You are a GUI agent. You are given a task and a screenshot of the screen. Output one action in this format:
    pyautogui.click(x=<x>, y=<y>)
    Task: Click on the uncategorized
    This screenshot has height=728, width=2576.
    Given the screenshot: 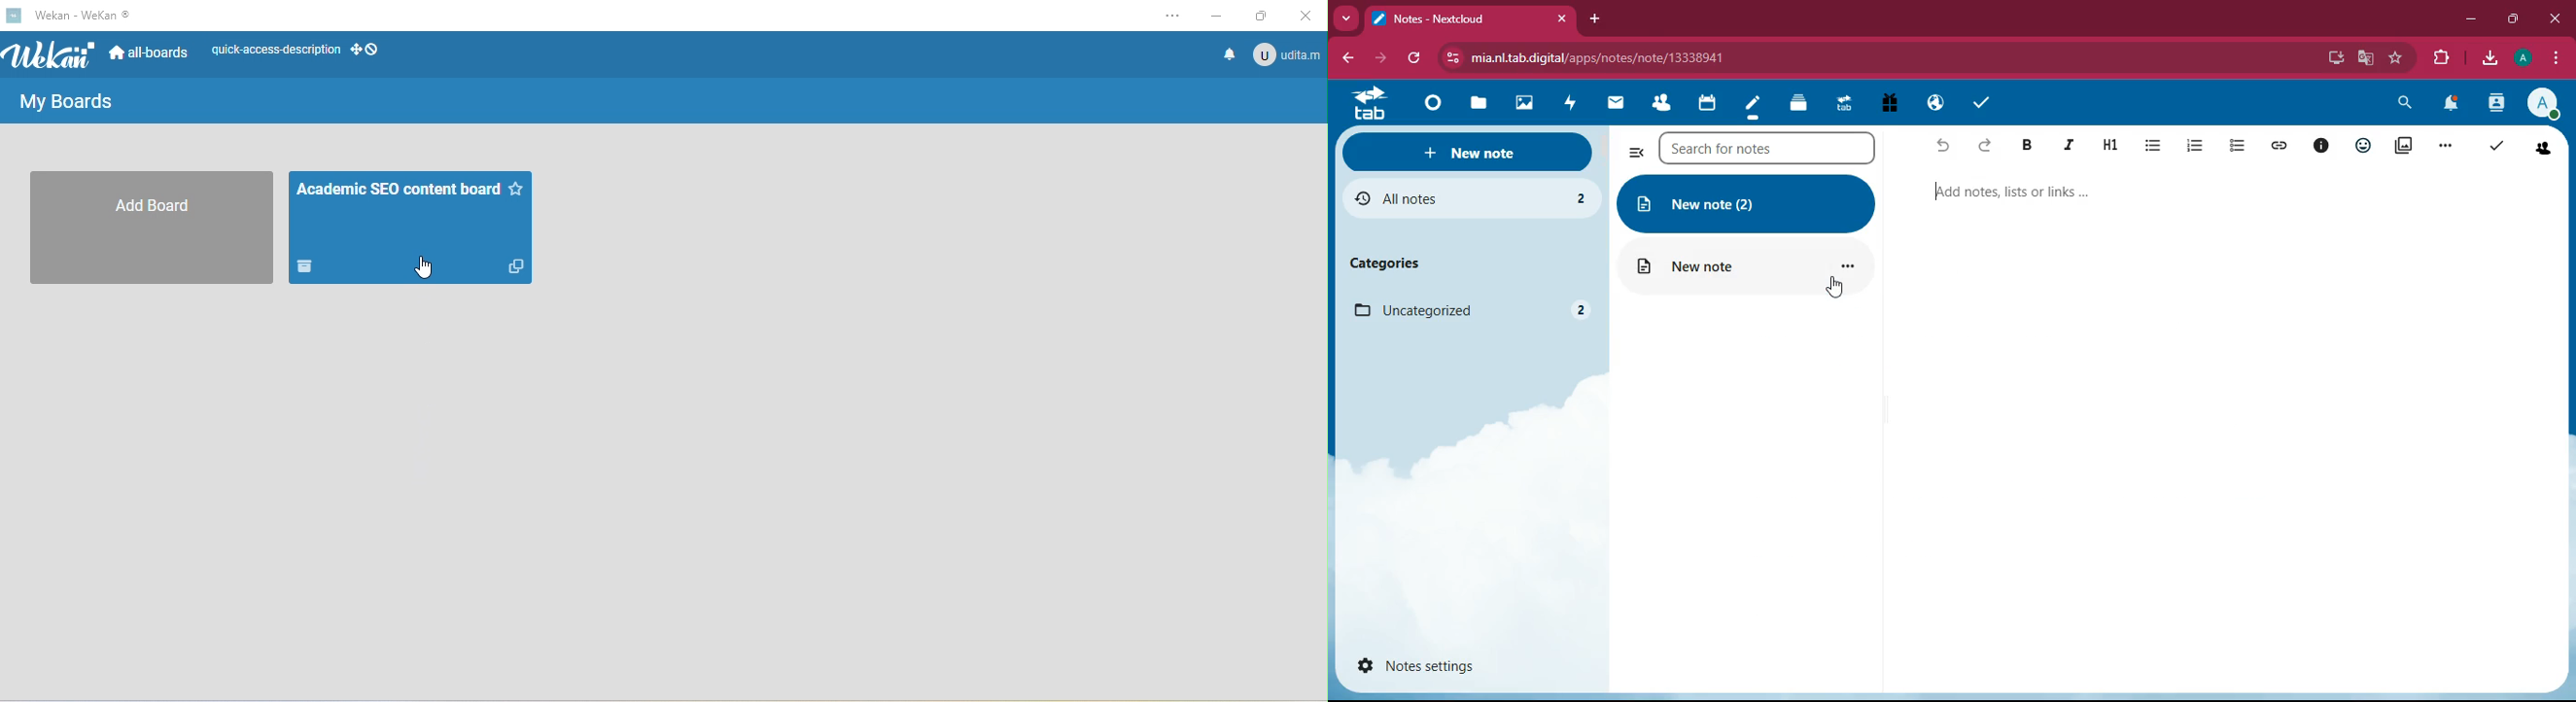 What is the action you would take?
    pyautogui.click(x=1469, y=311)
    